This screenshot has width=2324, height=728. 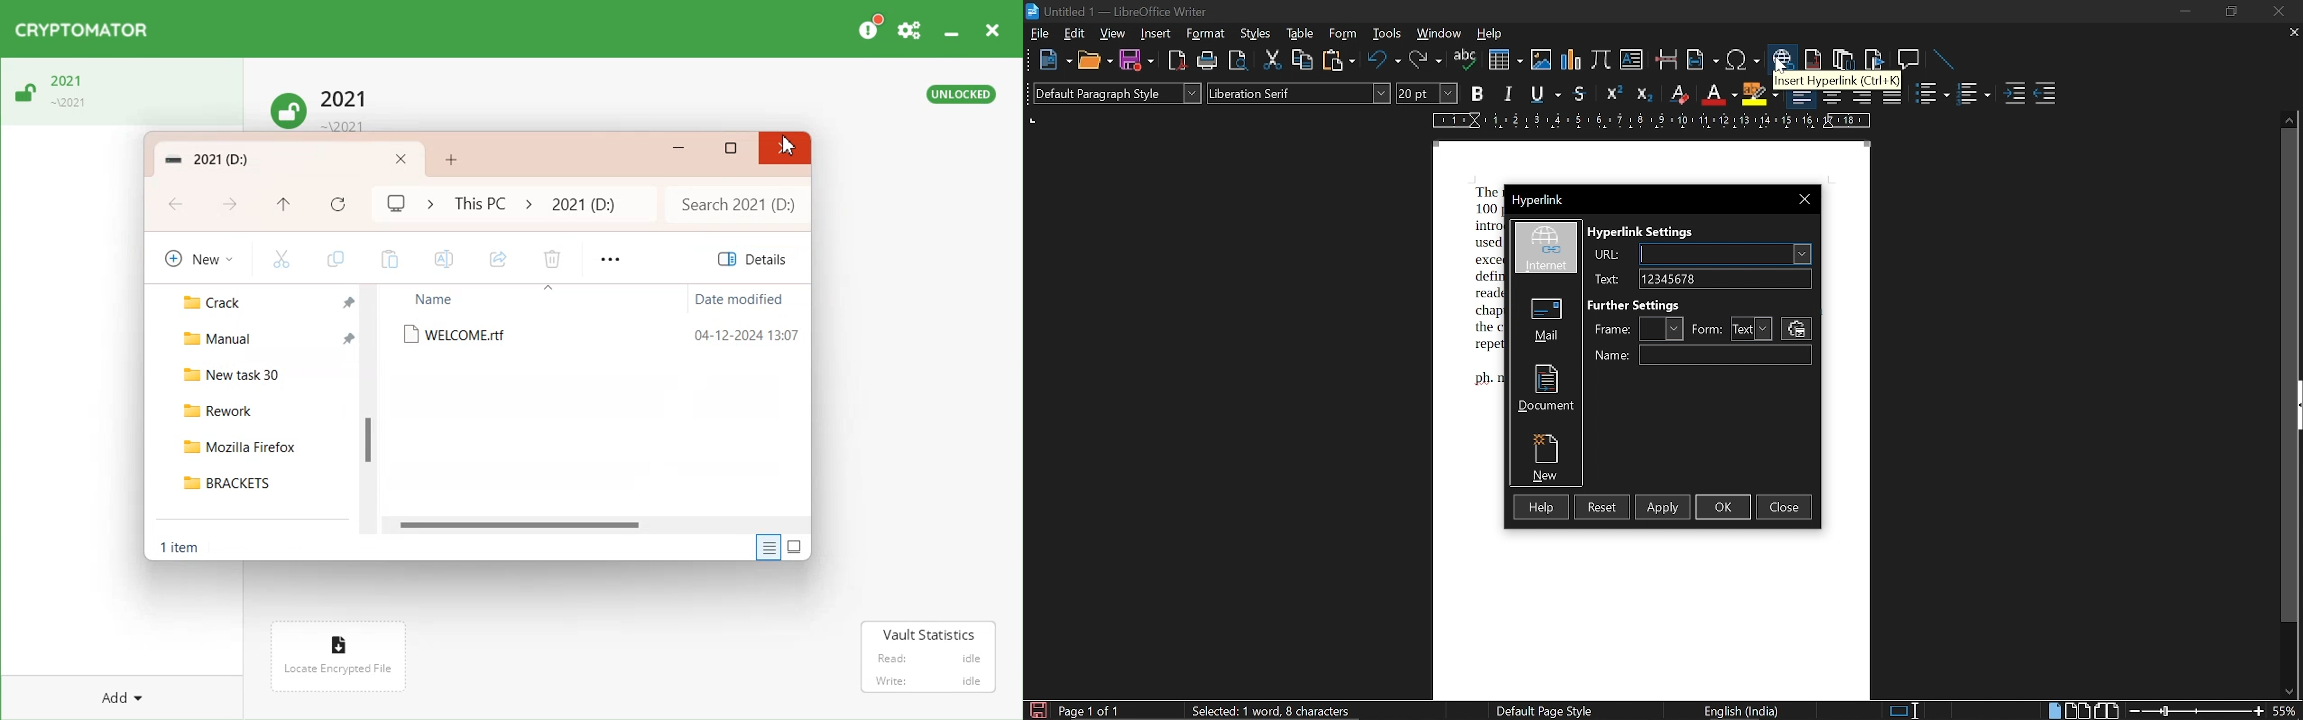 I want to click on ok, so click(x=1724, y=506).